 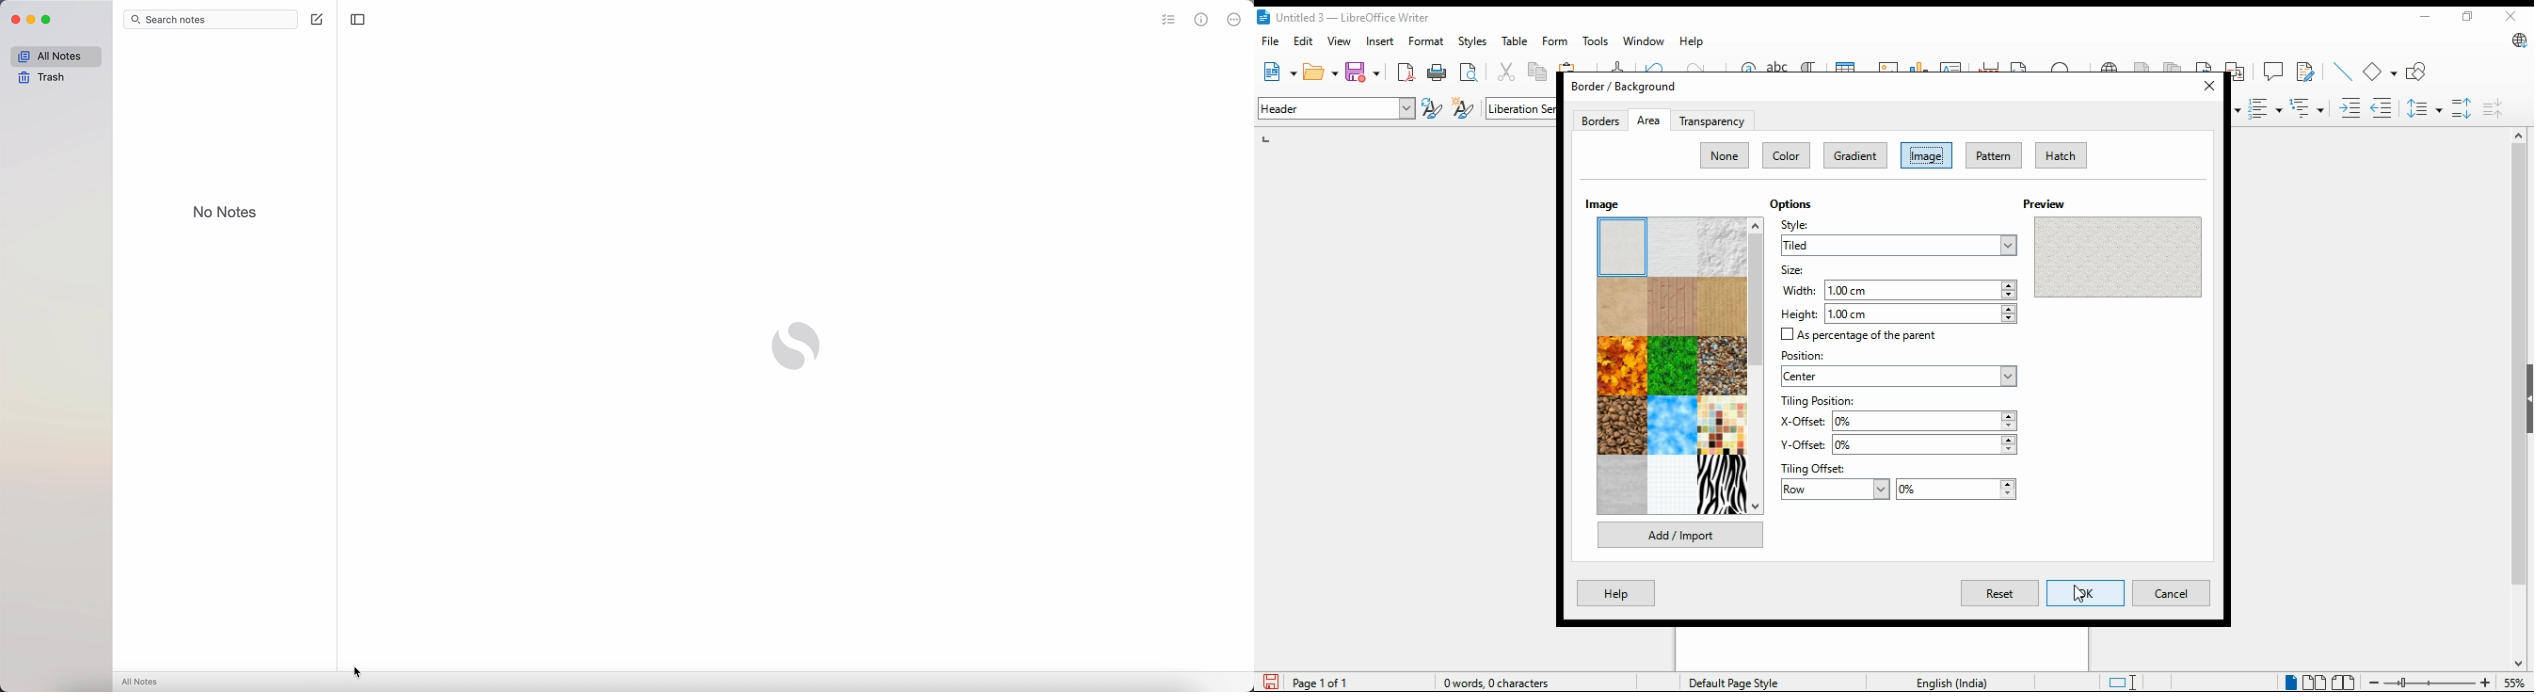 What do you see at coordinates (1899, 421) in the screenshot?
I see `x-offset` at bounding box center [1899, 421].